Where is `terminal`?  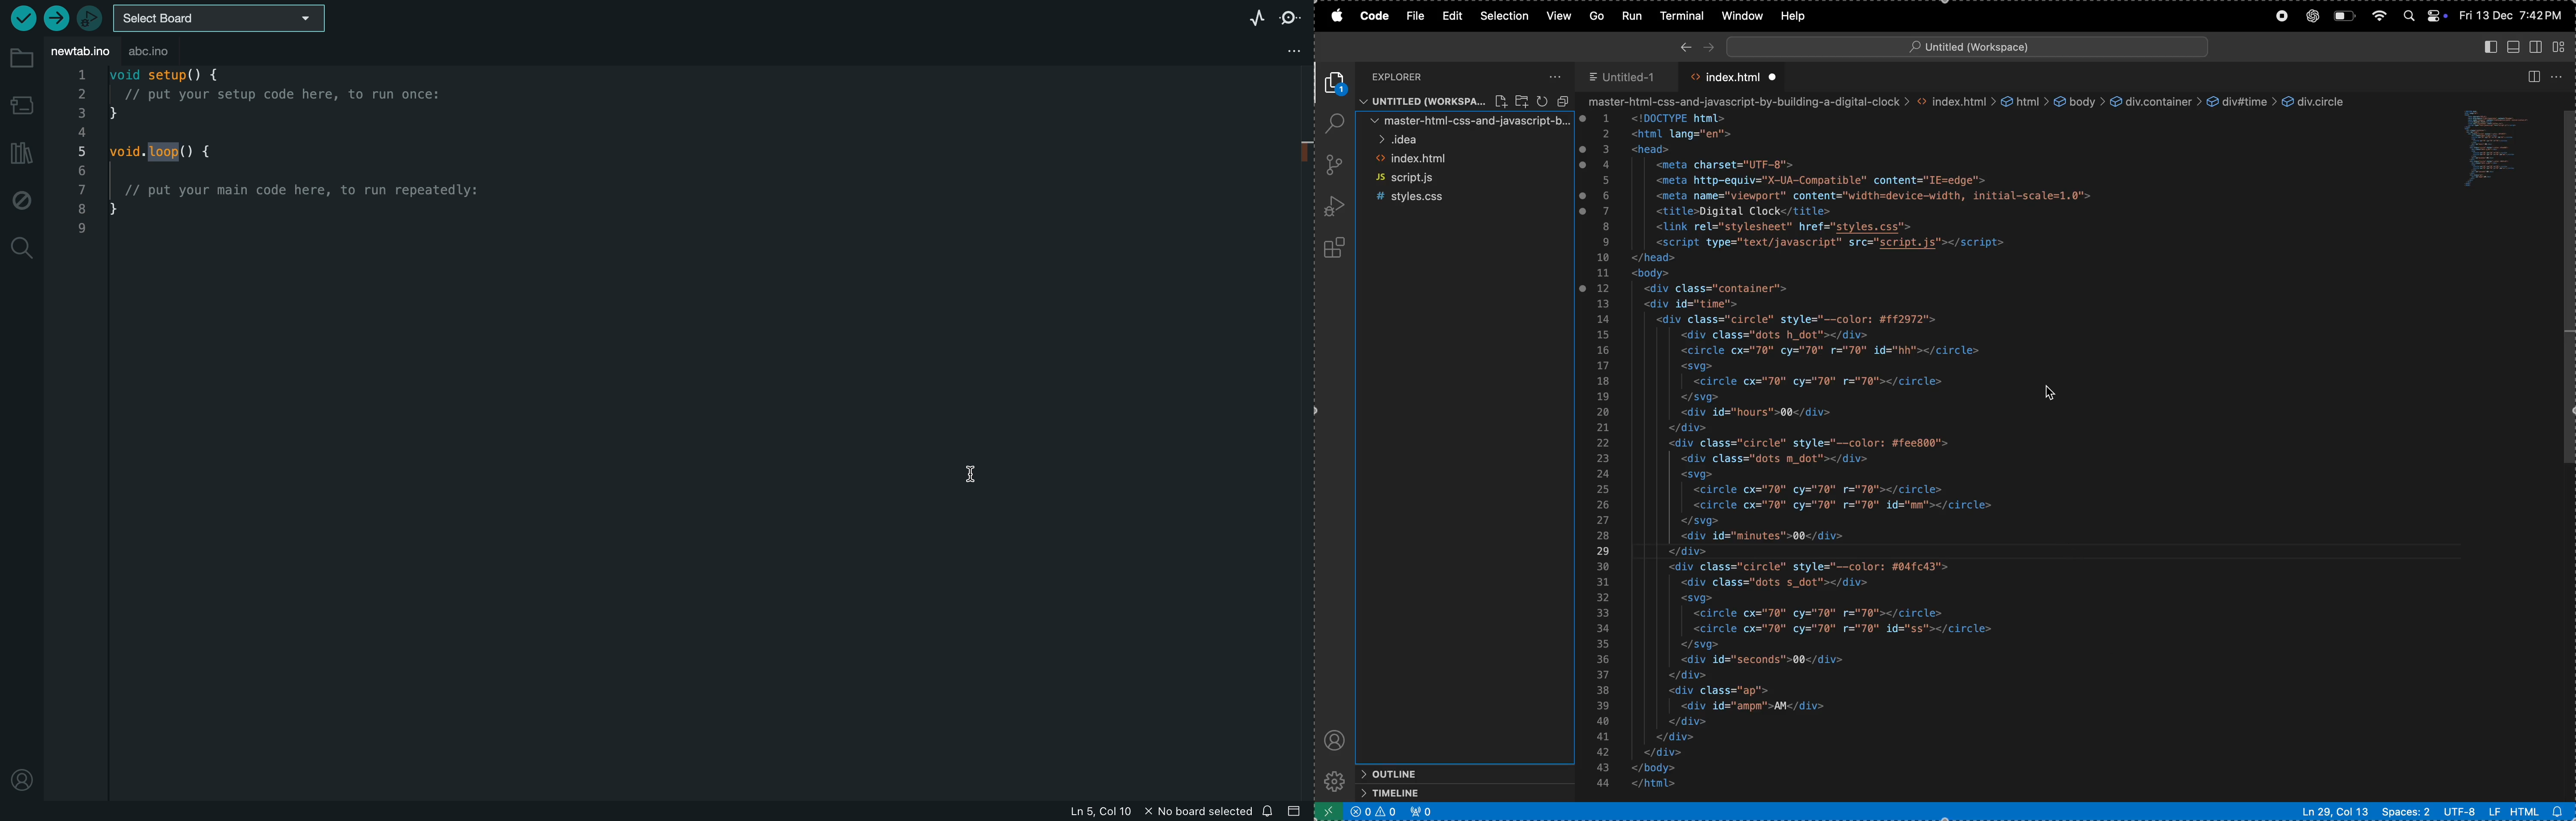 terminal is located at coordinates (1684, 15).